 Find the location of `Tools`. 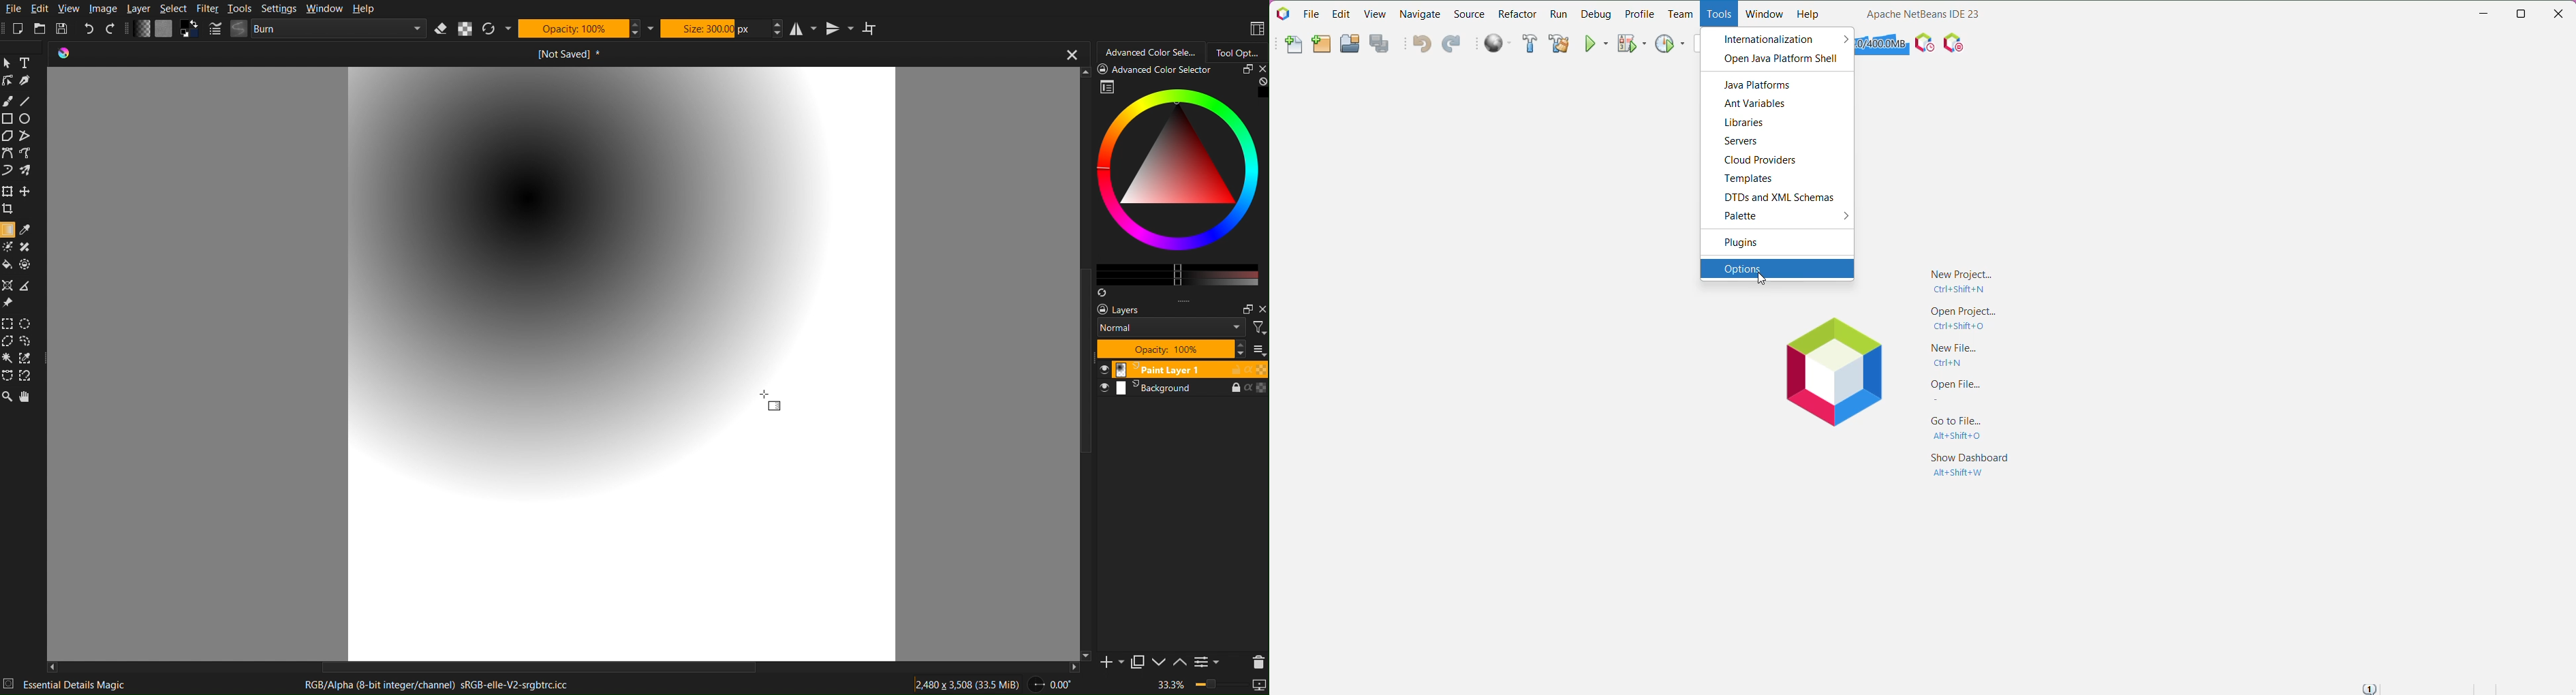

Tools is located at coordinates (240, 9).